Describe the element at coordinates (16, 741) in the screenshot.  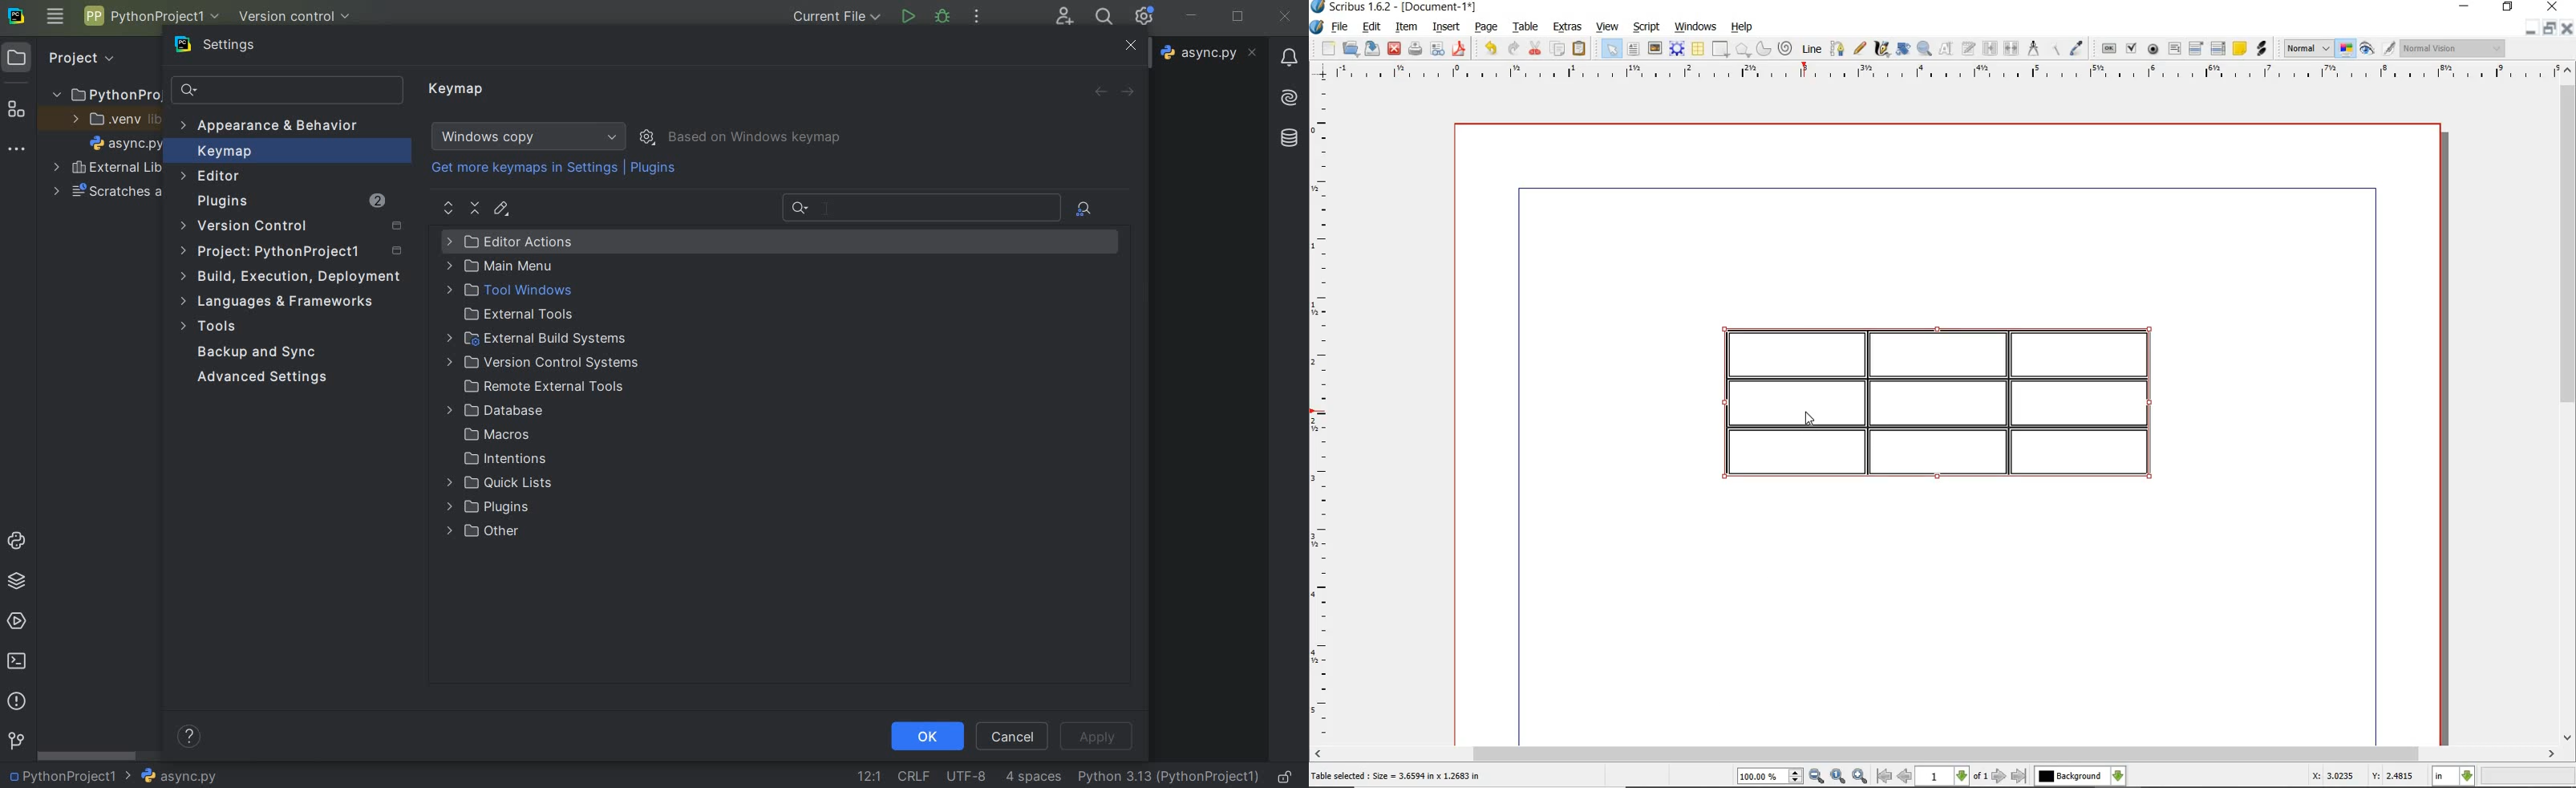
I see `version control` at that location.